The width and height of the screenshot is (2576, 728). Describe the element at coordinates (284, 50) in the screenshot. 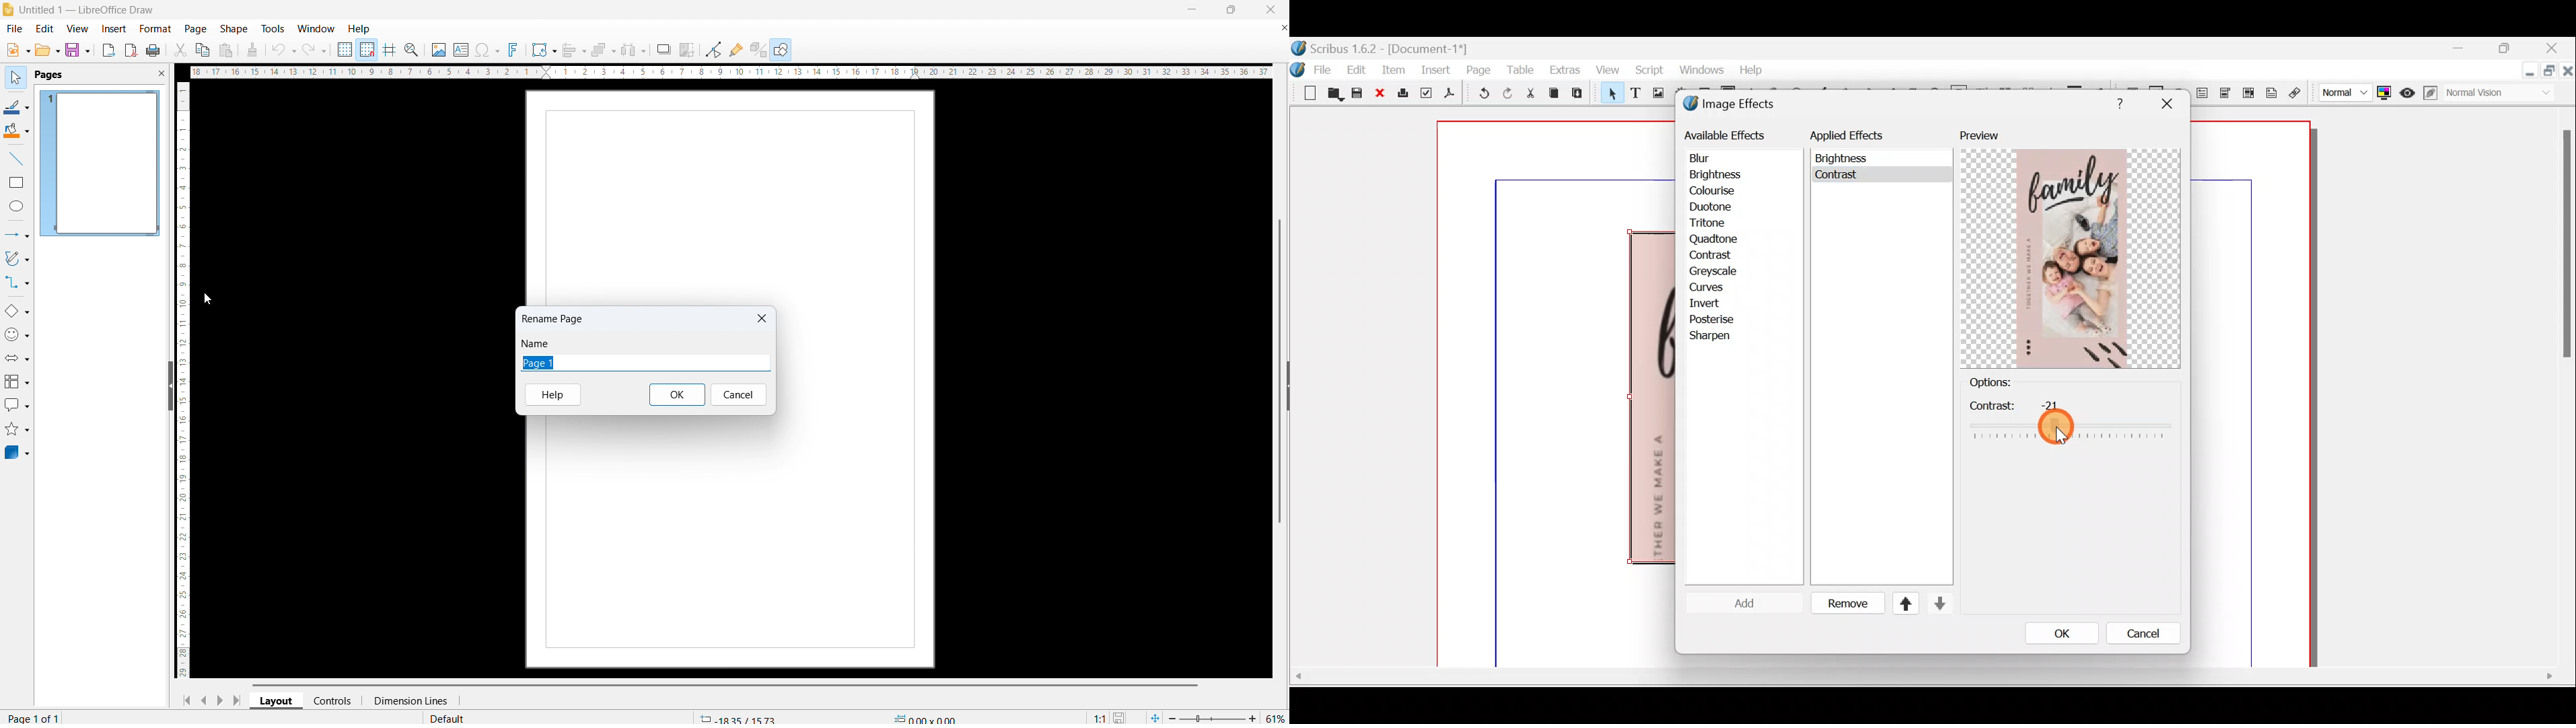

I see `undo` at that location.